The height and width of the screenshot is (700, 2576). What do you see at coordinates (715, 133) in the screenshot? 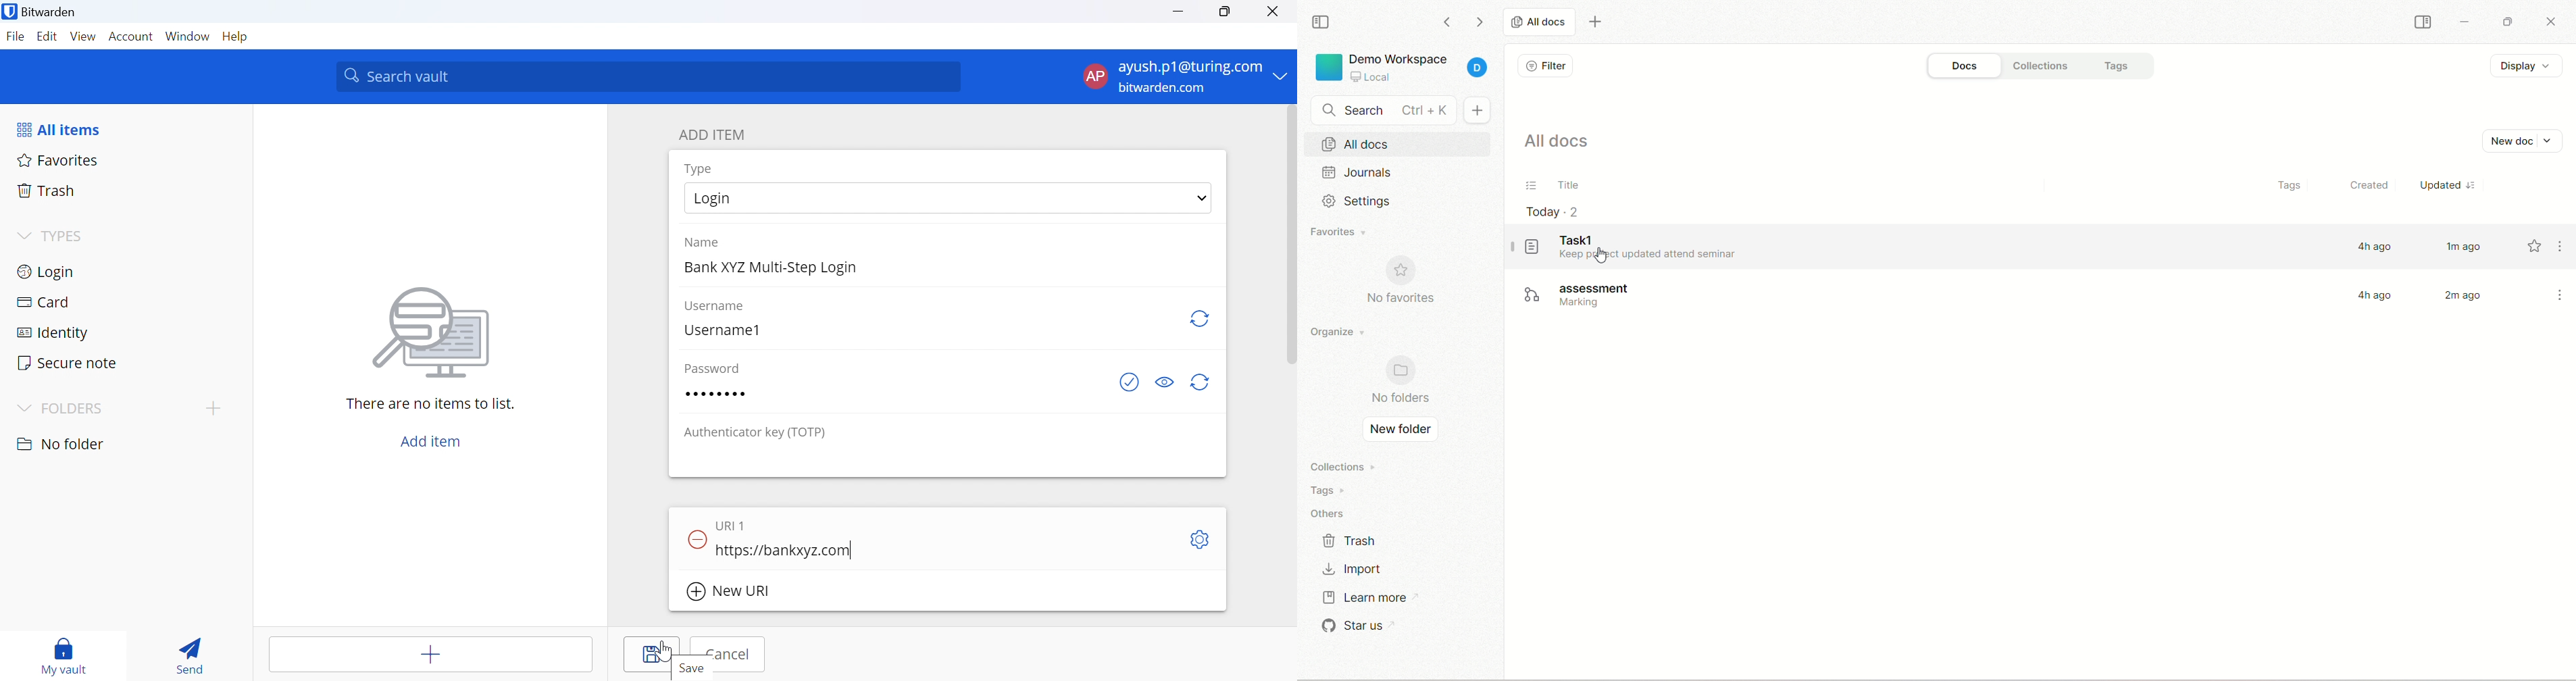
I see `ADD ITEM` at bounding box center [715, 133].